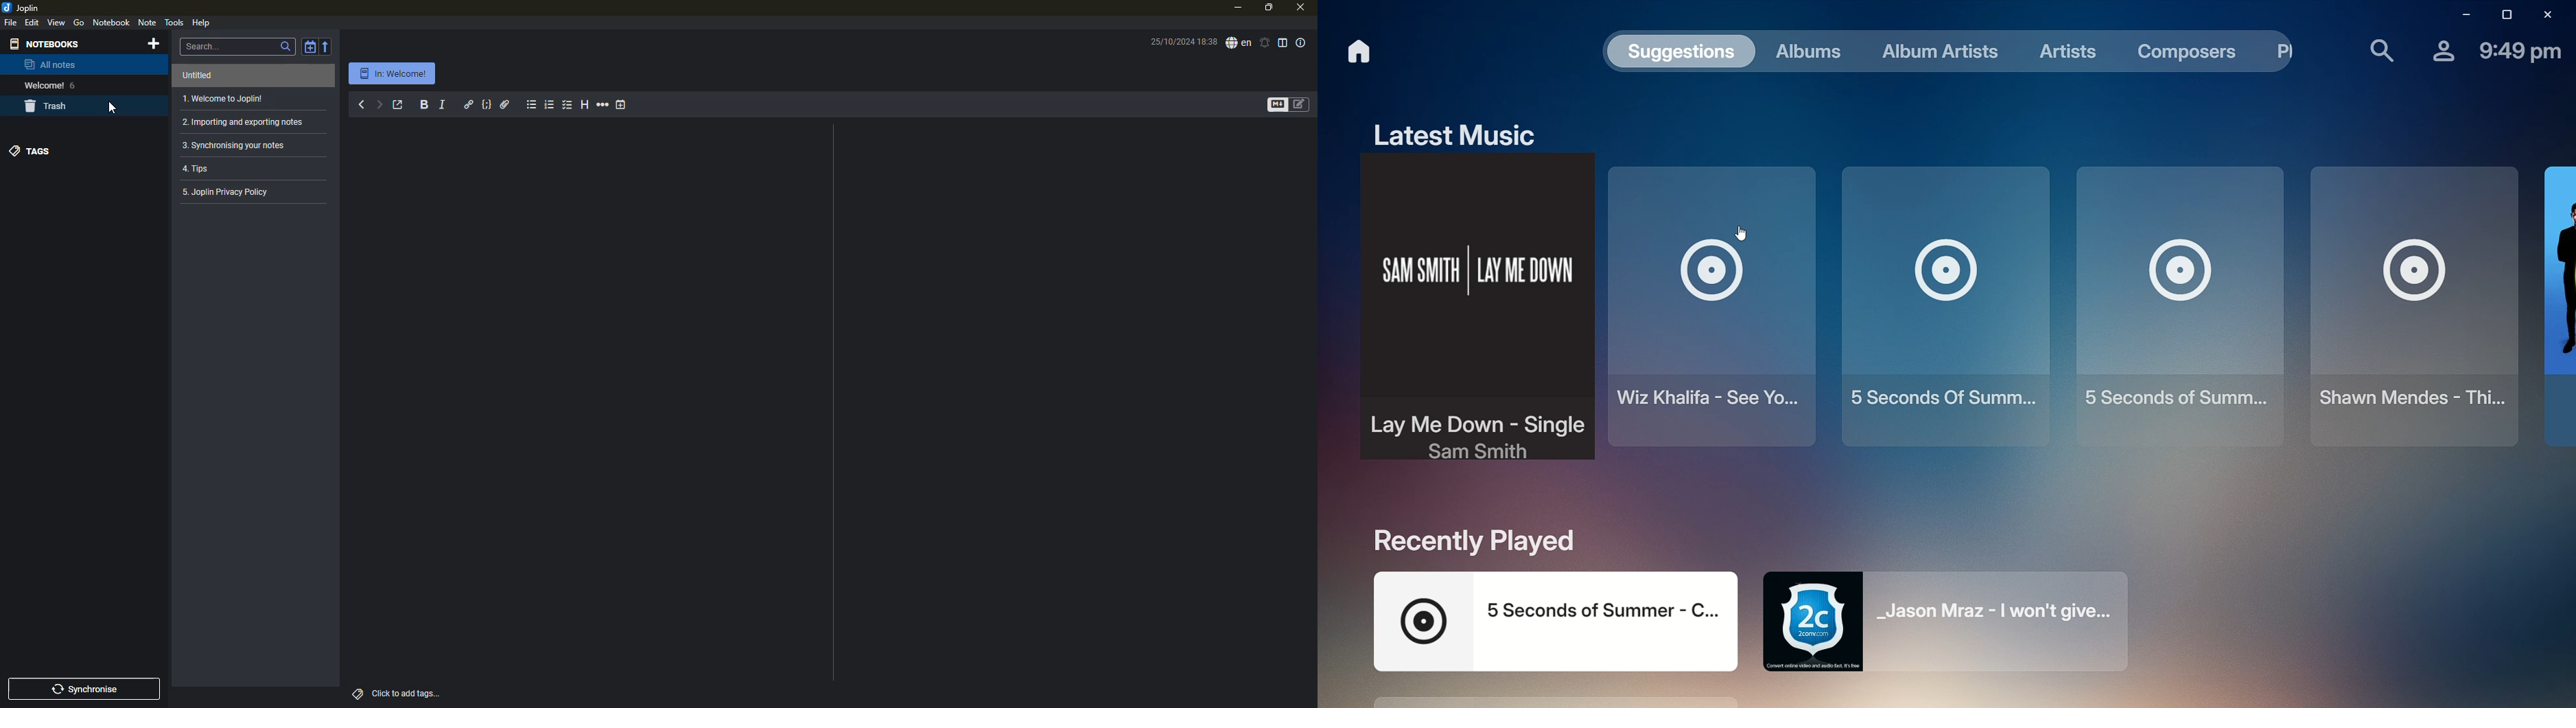 The height and width of the screenshot is (728, 2576). Describe the element at coordinates (423, 105) in the screenshot. I see `bold` at that location.